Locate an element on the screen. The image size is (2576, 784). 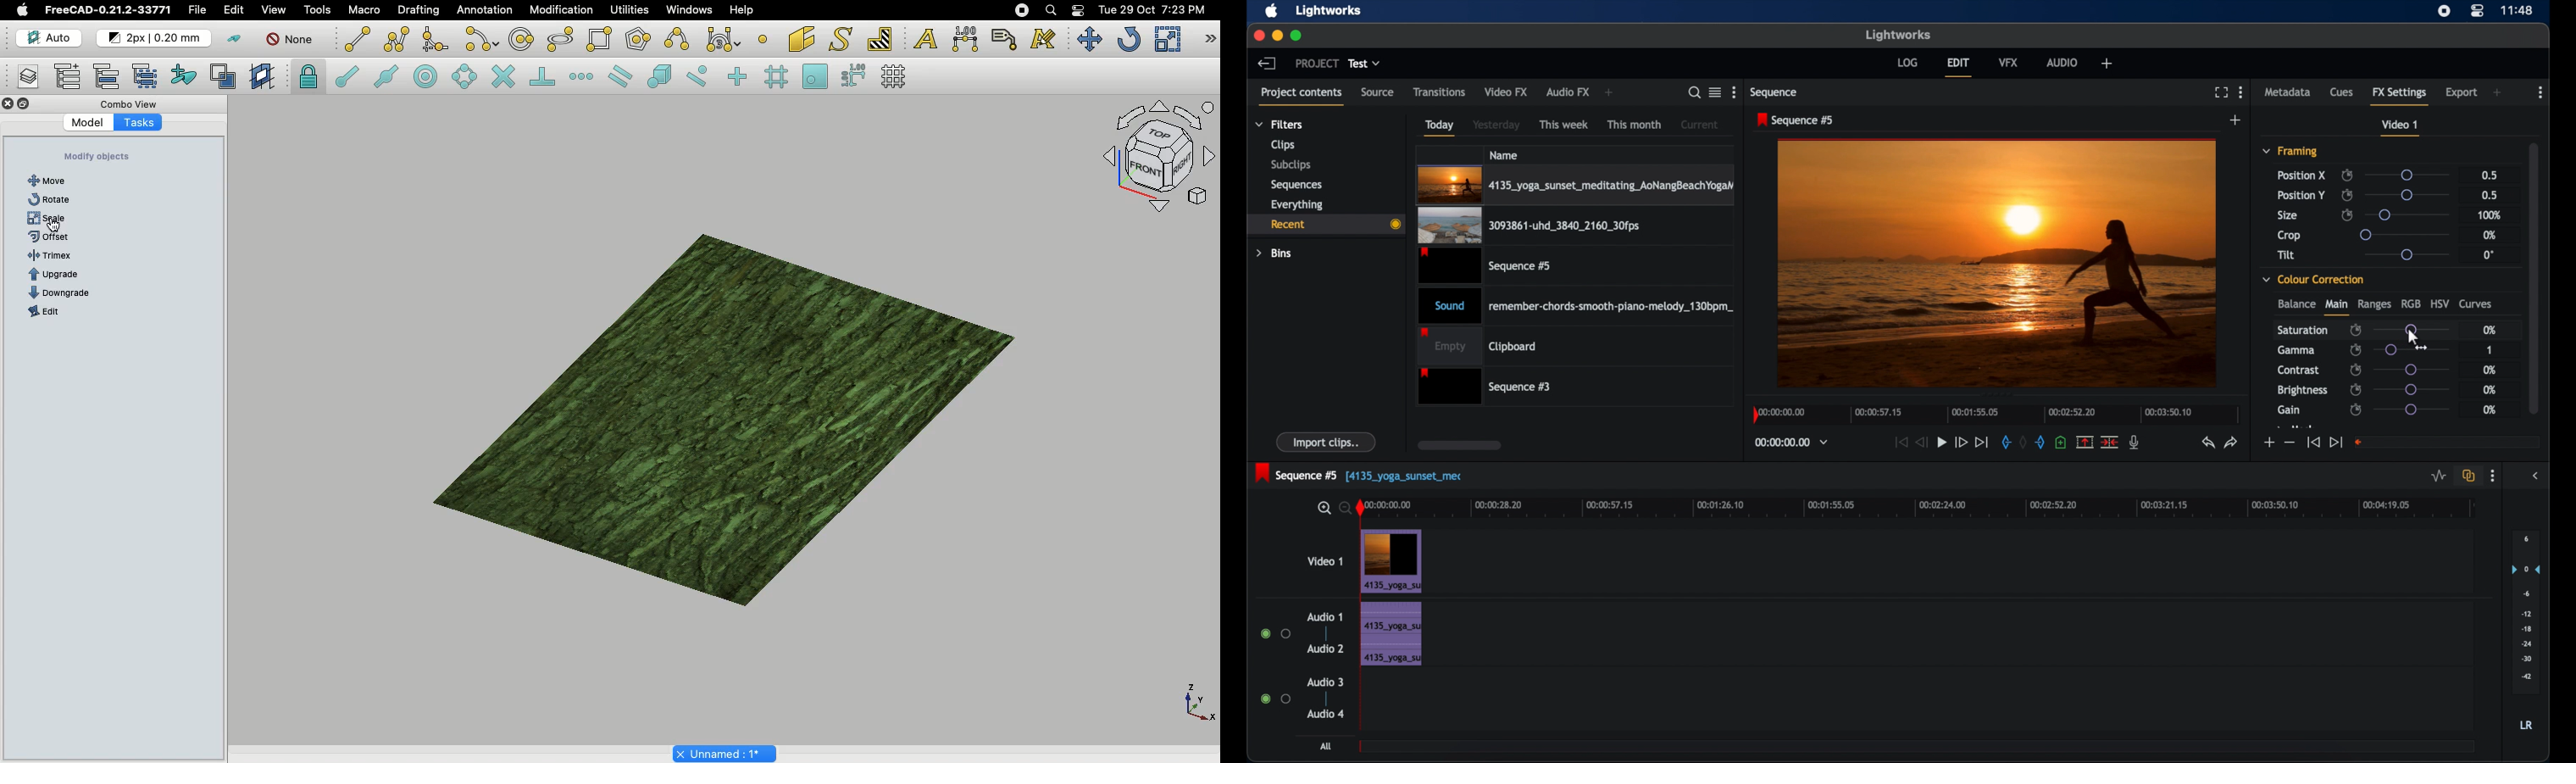
vfx is located at coordinates (2009, 62).